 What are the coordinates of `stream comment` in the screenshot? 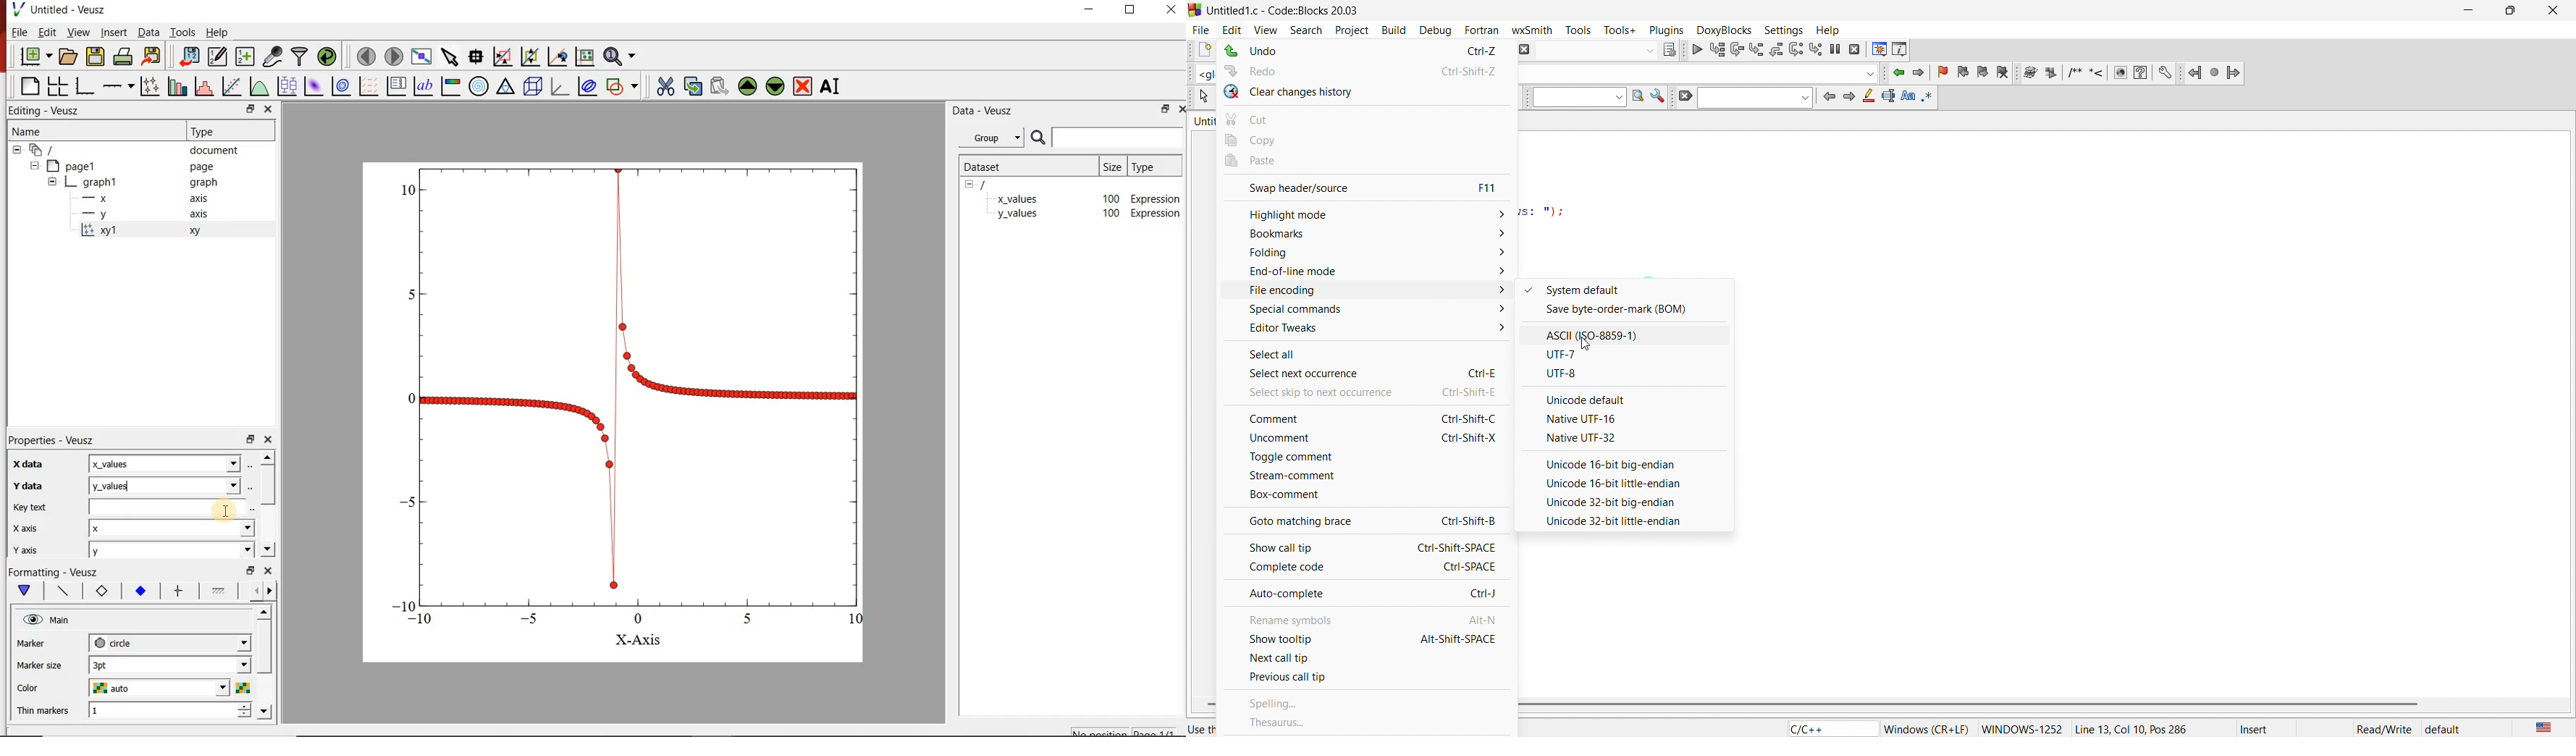 It's located at (1363, 477).